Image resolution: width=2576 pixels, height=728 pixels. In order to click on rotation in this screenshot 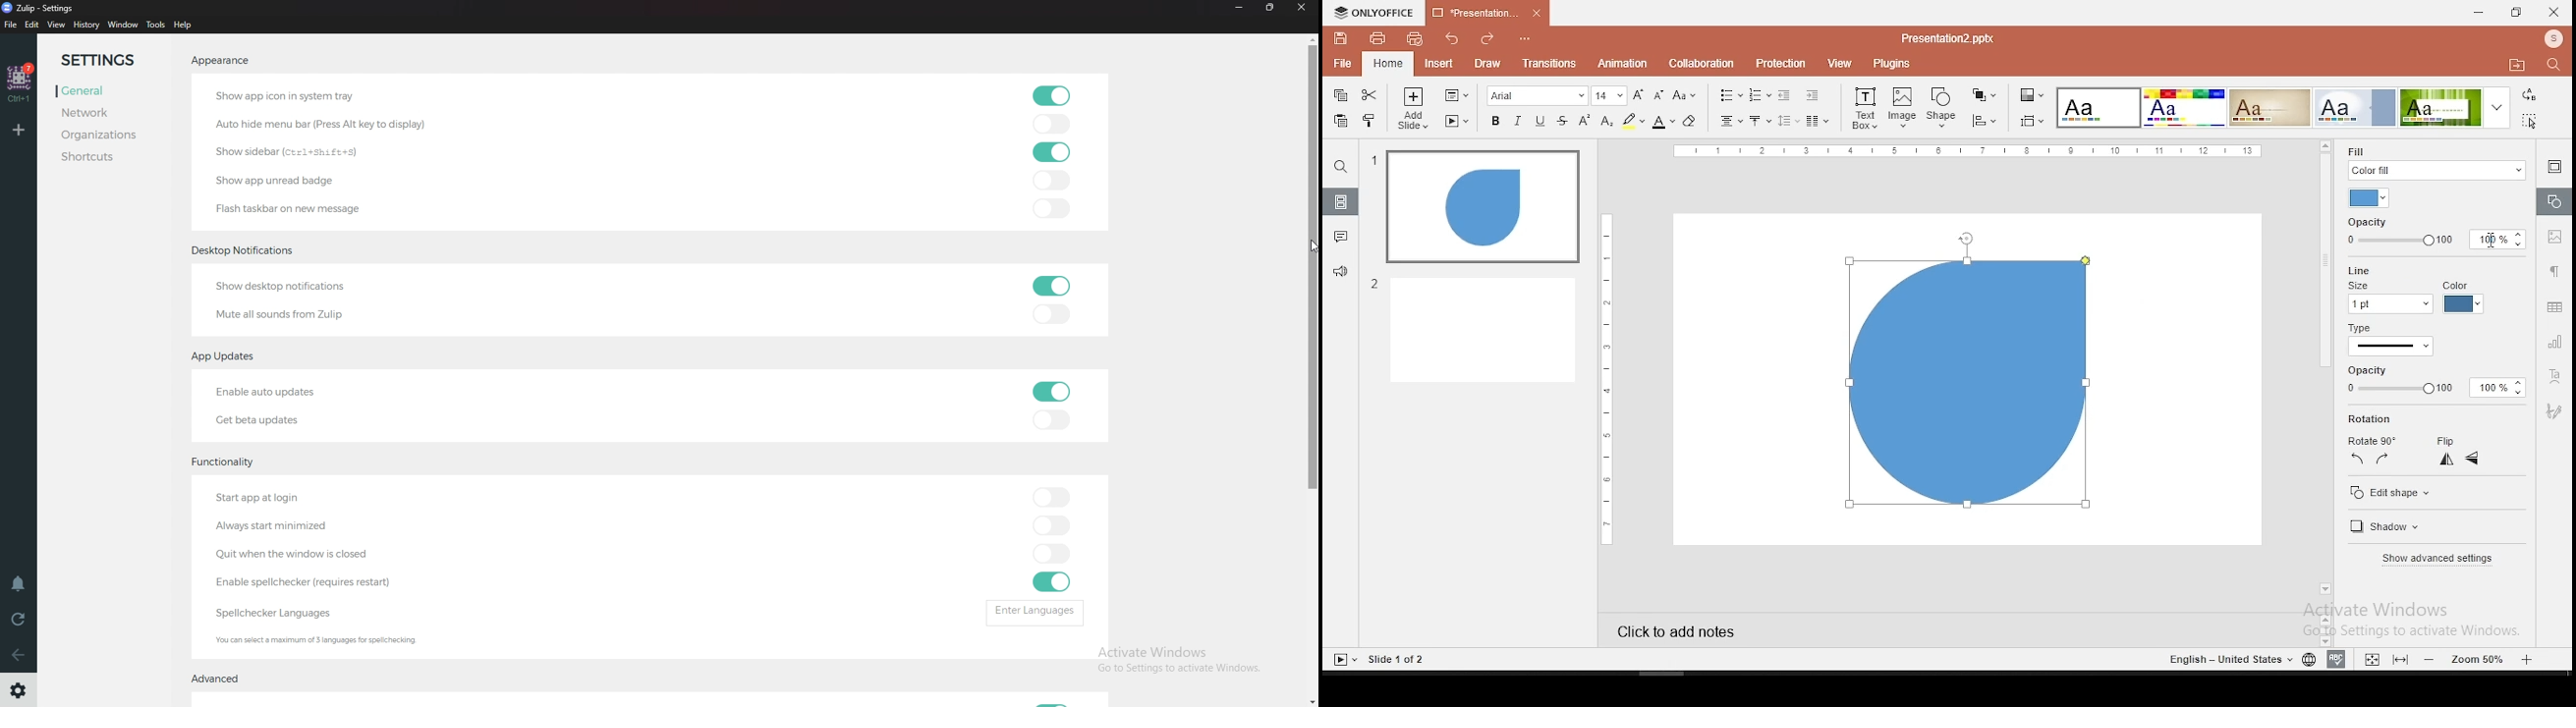, I will do `click(2373, 419)`.